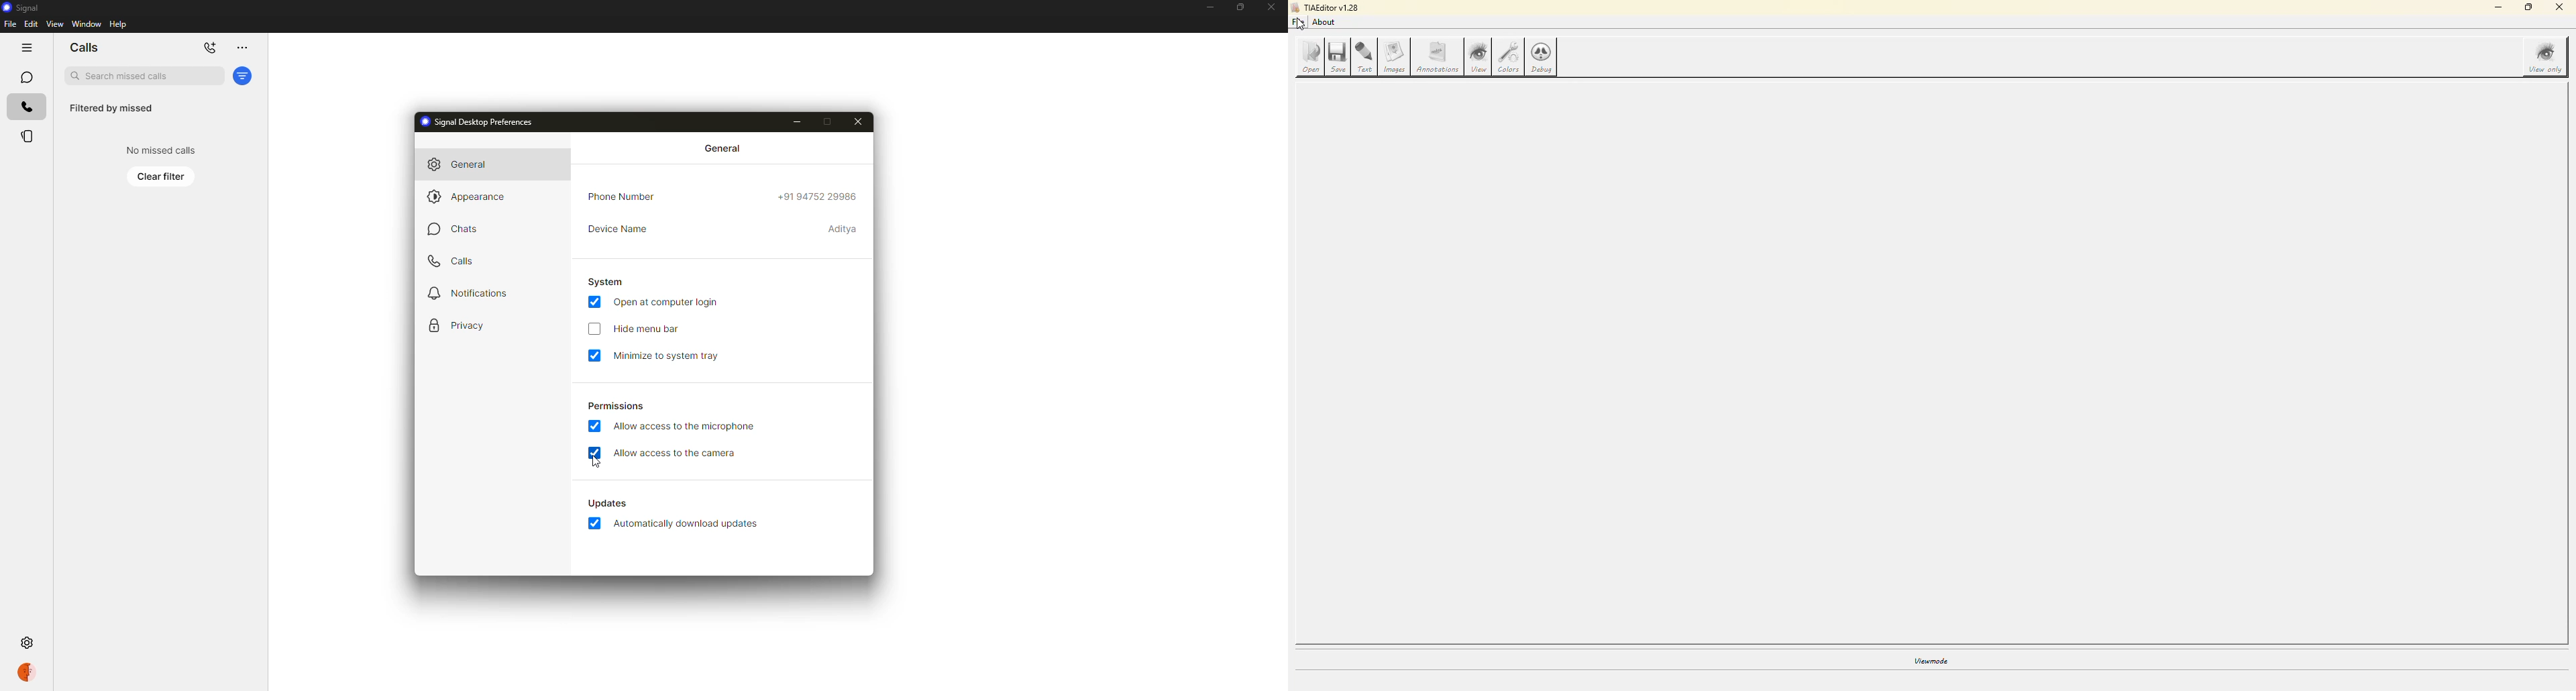 Image resolution: width=2576 pixels, height=700 pixels. Describe the element at coordinates (596, 425) in the screenshot. I see `enabled` at that location.